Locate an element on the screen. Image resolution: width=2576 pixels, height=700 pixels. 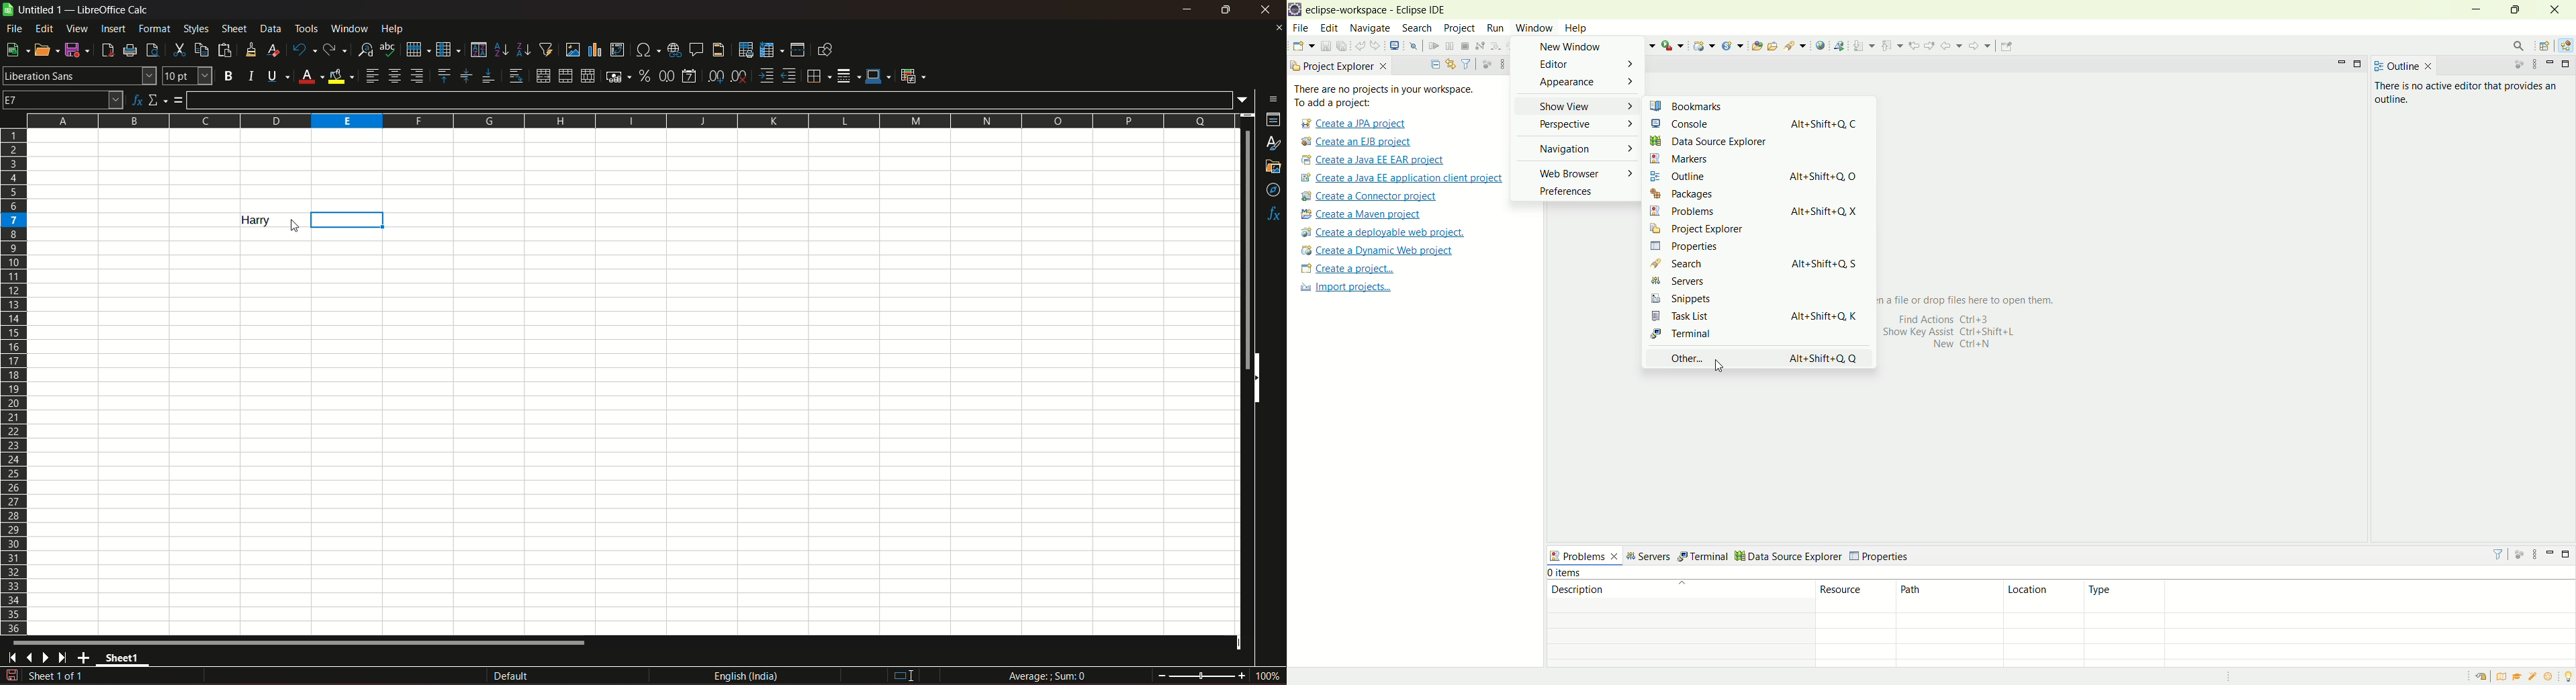
font size is located at coordinates (186, 76).